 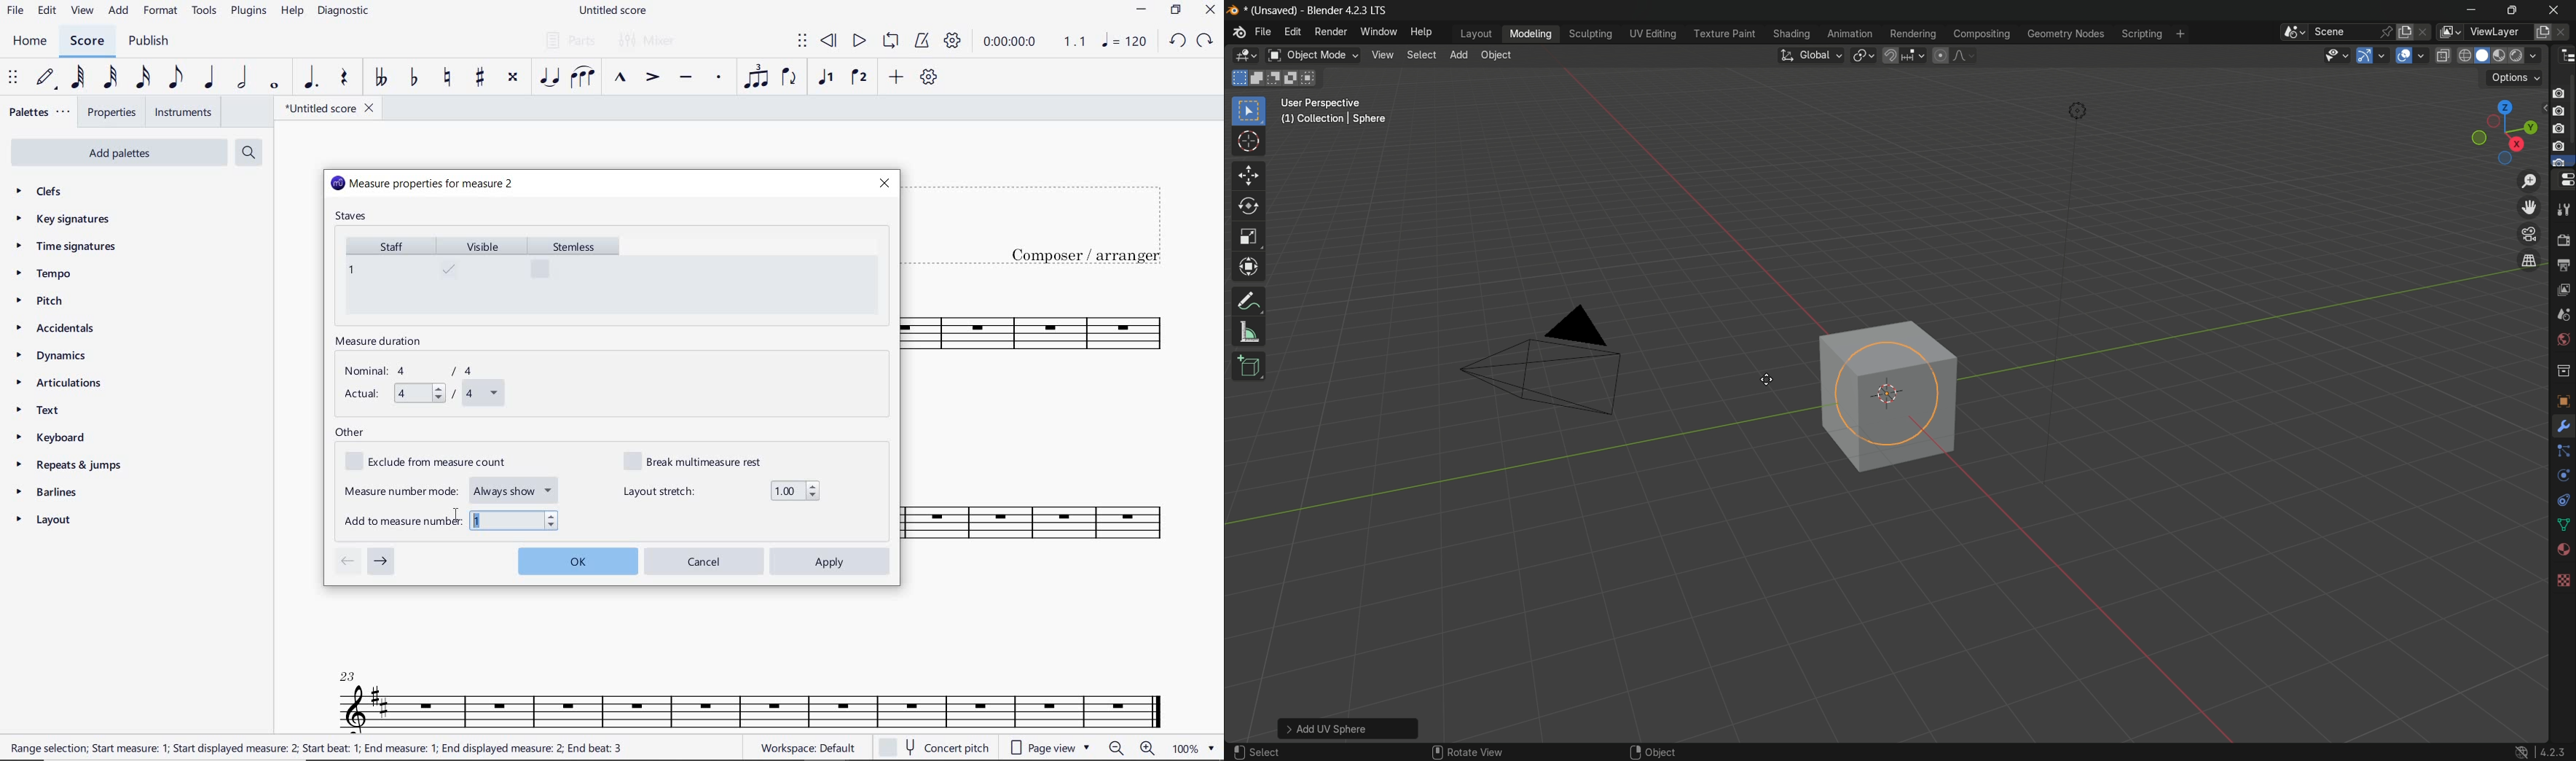 I want to click on FILE NAME, so click(x=329, y=108).